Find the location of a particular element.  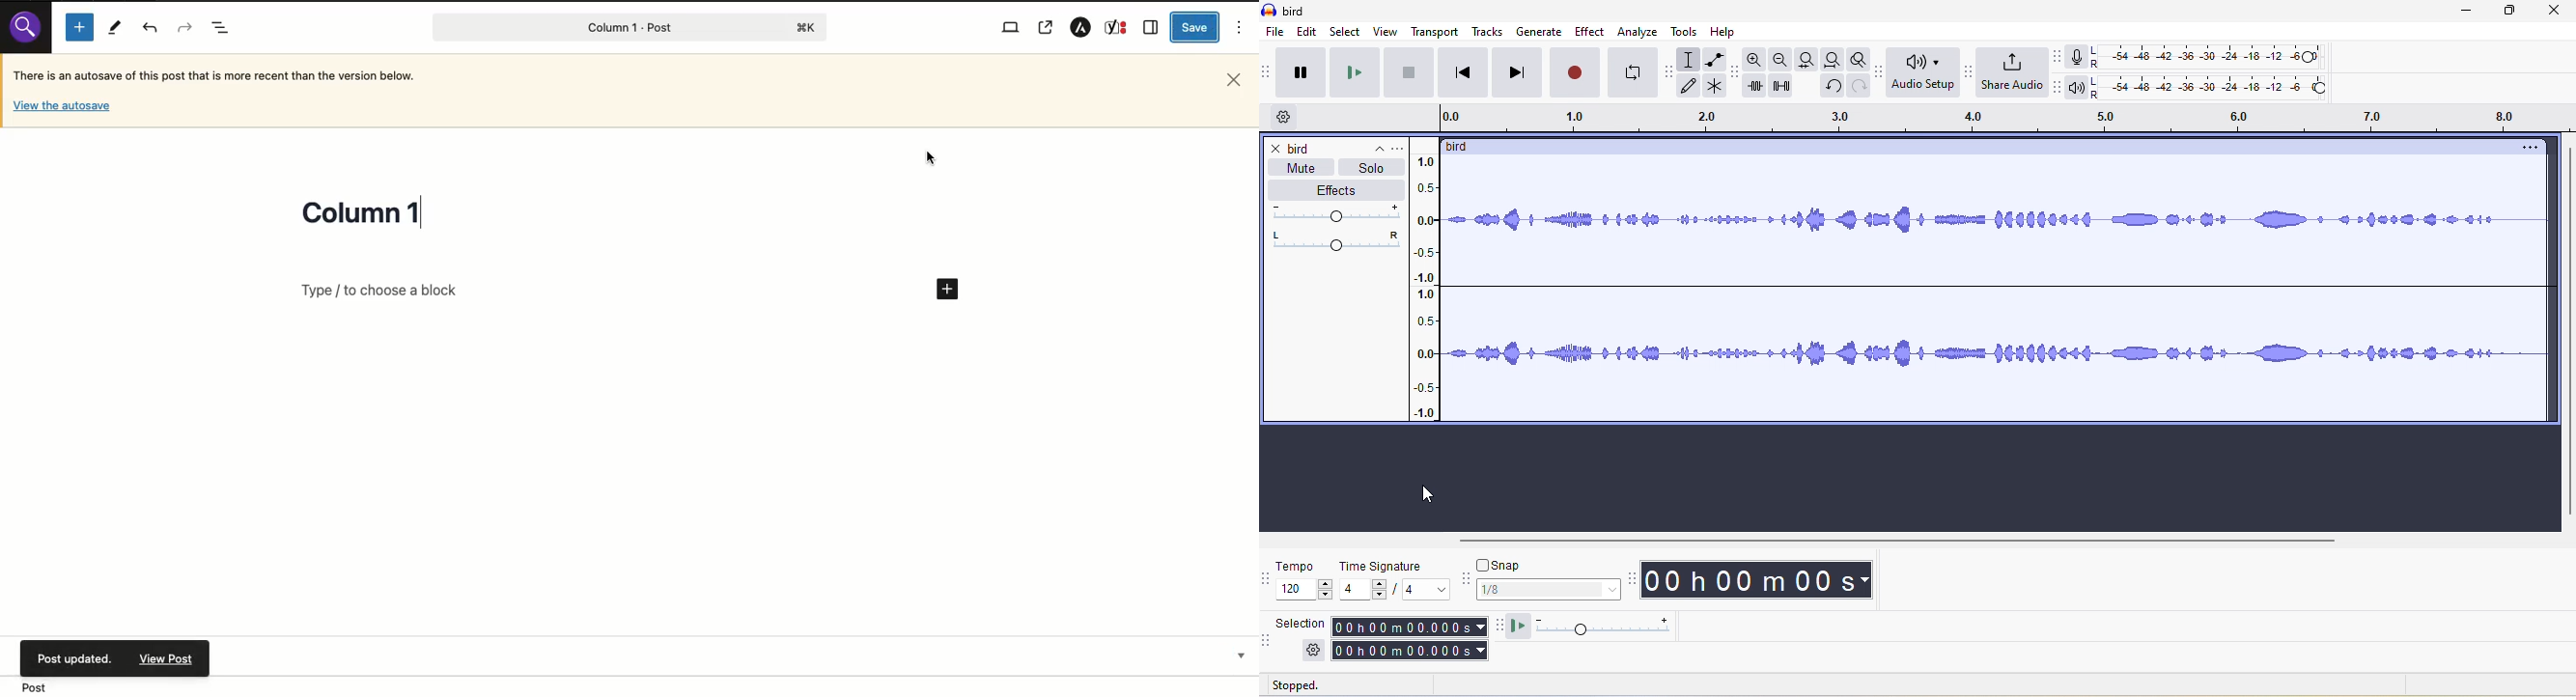

fit selection to width is located at coordinates (1805, 59).